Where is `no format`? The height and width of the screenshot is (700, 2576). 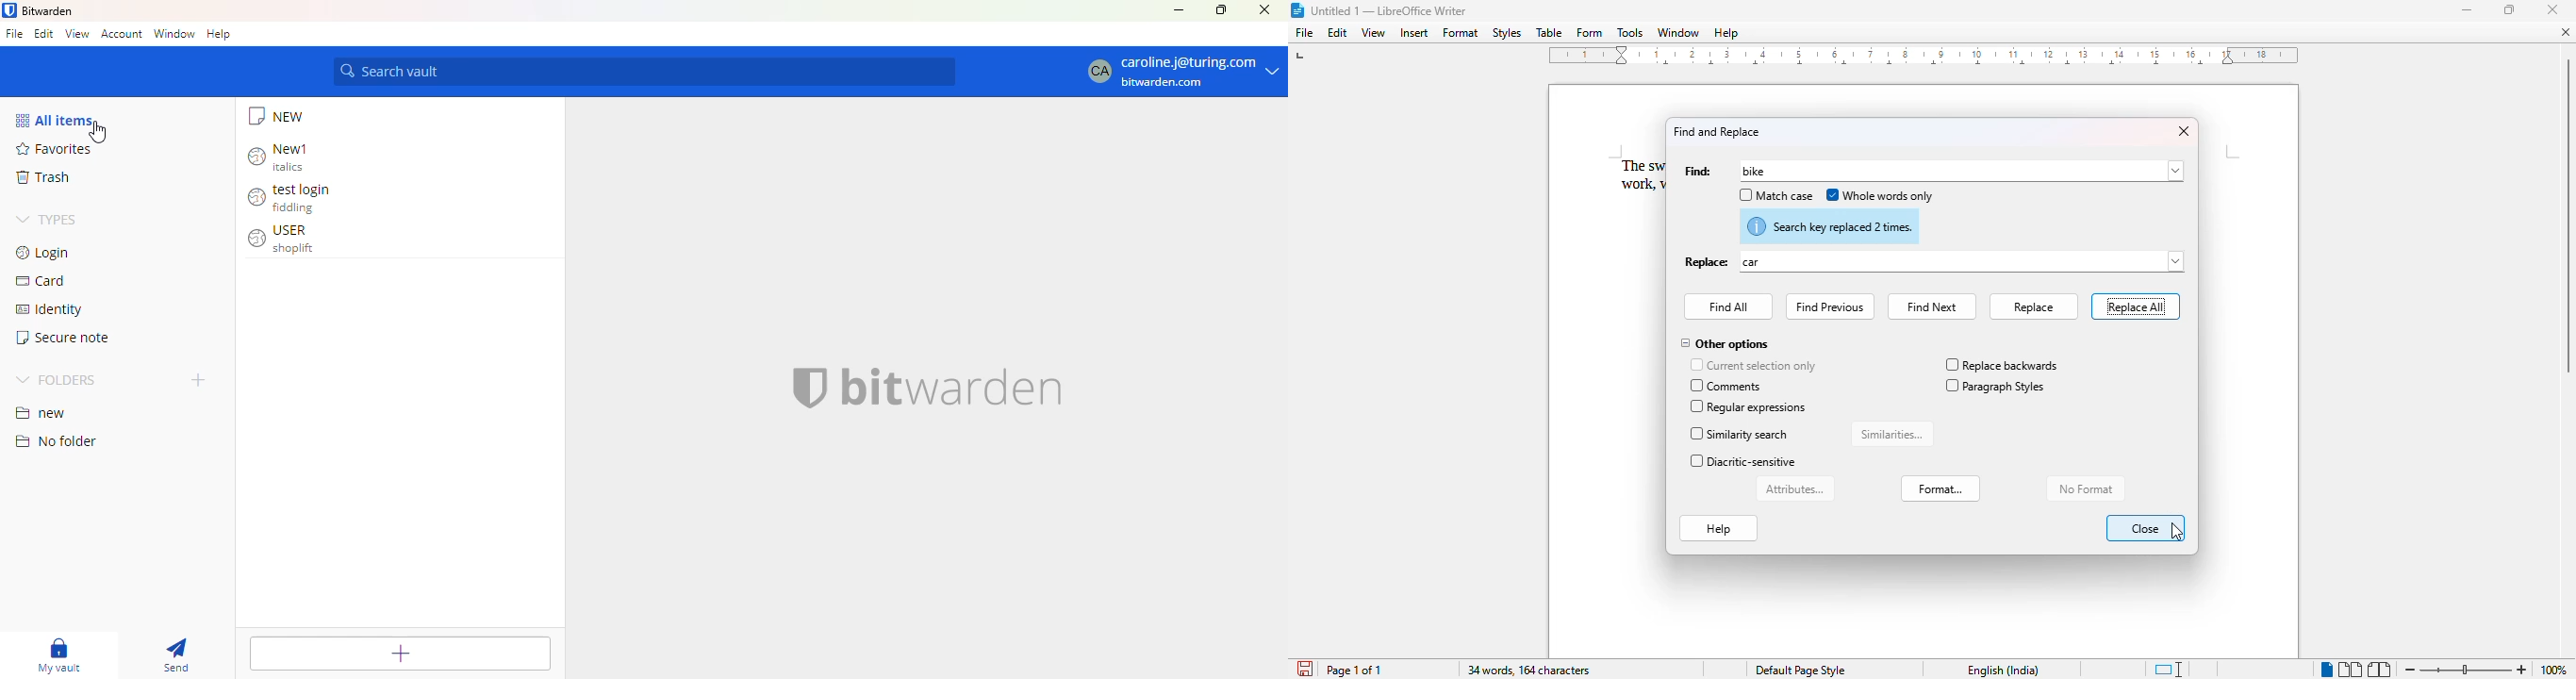 no format is located at coordinates (2084, 488).